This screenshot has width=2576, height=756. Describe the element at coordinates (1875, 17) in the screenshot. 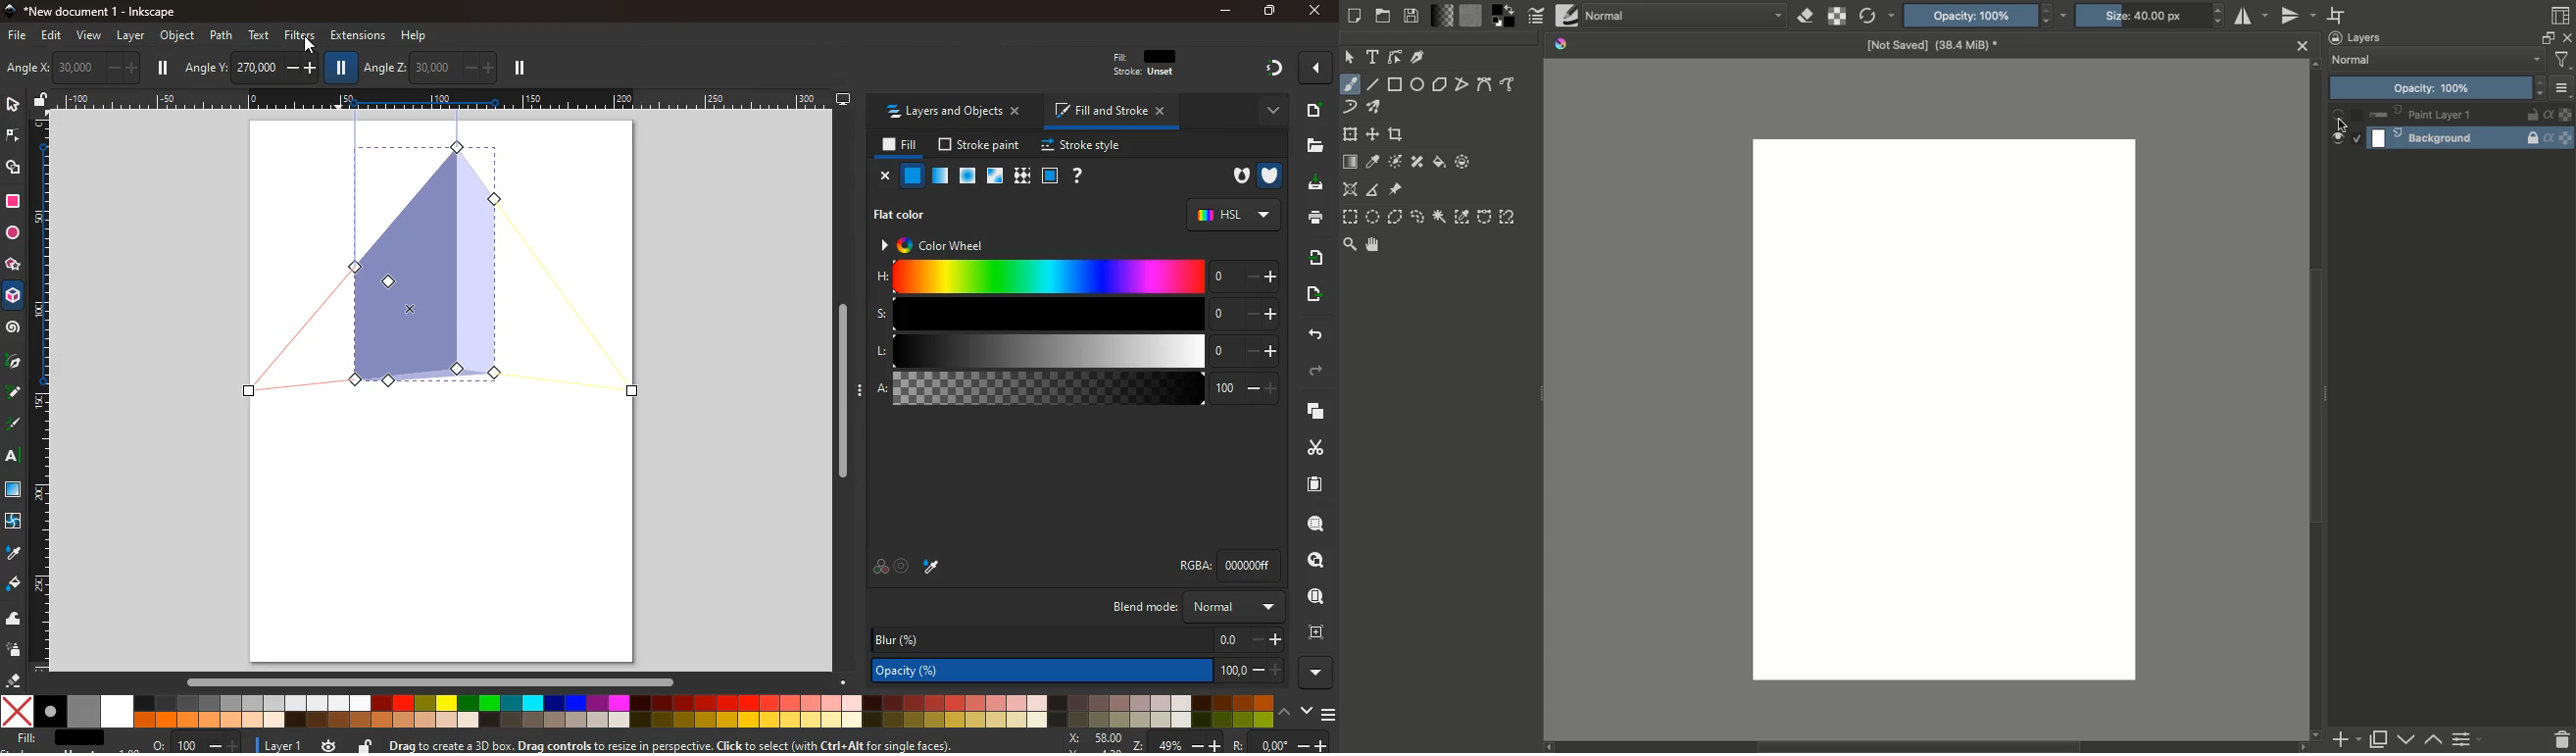

I see `Reload original preset` at that location.